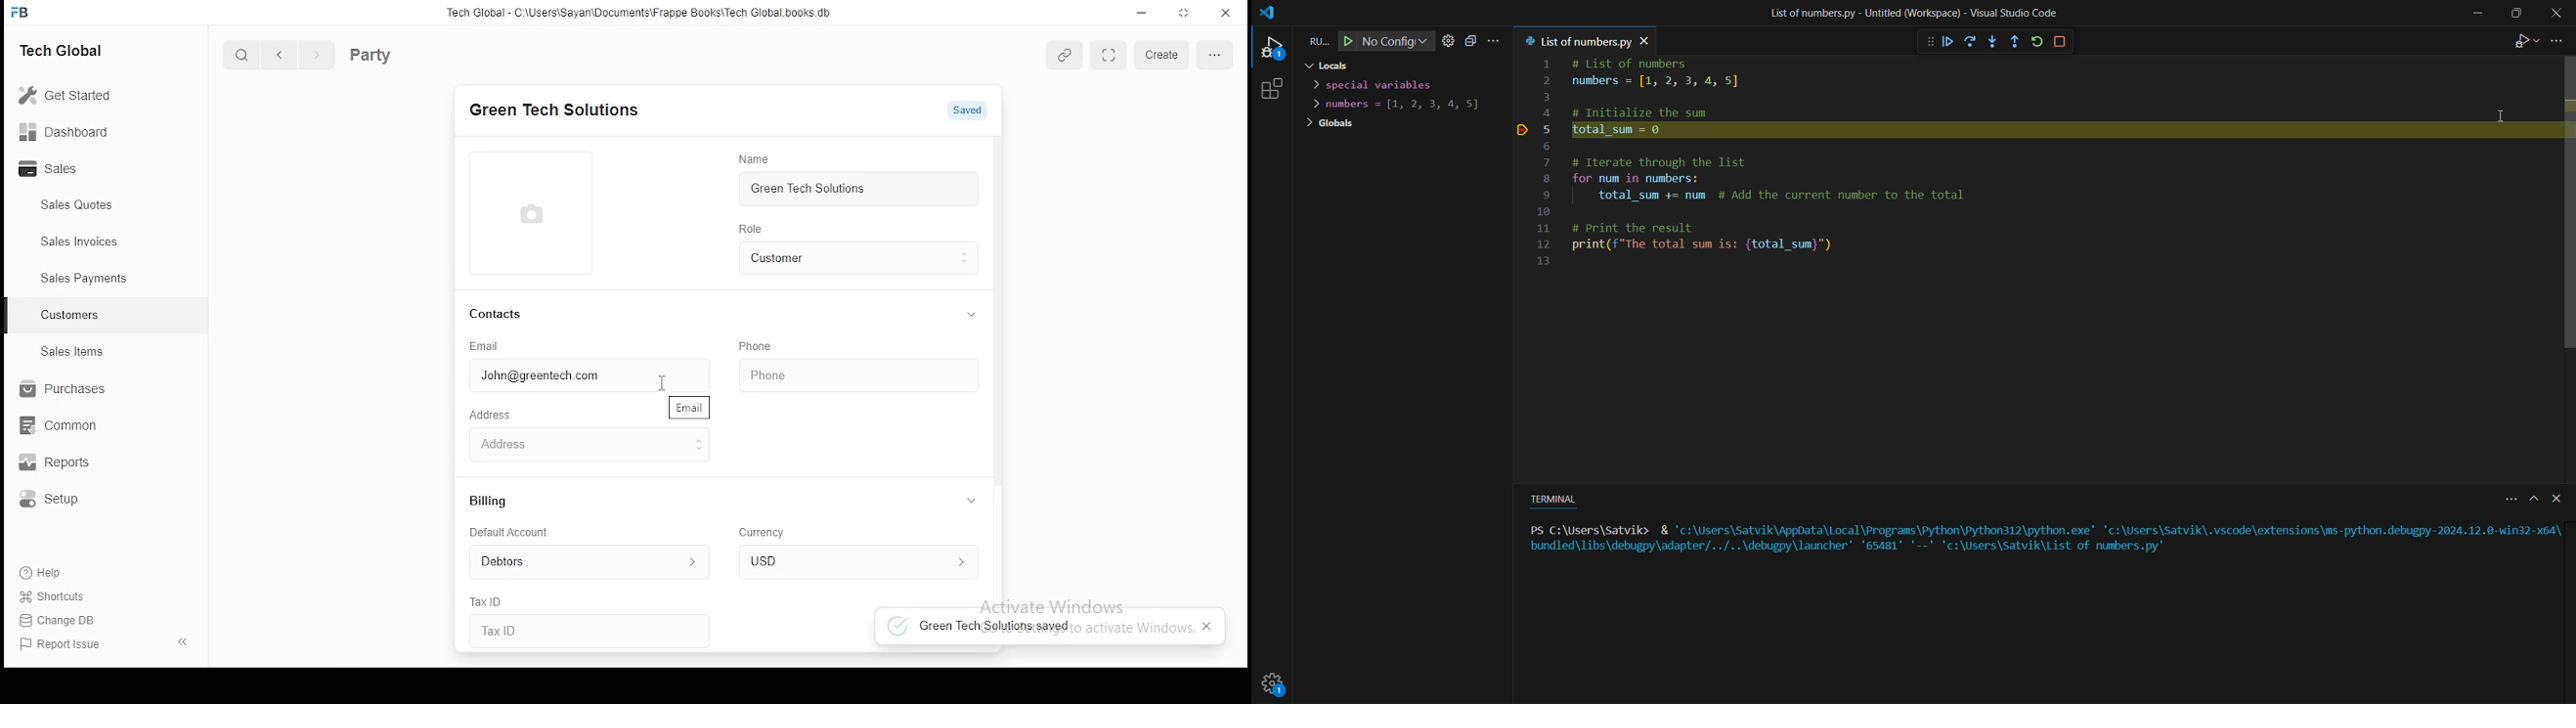 This screenshot has width=2576, height=728. What do you see at coordinates (1764, 207) in the screenshot?
I see `Code` at bounding box center [1764, 207].